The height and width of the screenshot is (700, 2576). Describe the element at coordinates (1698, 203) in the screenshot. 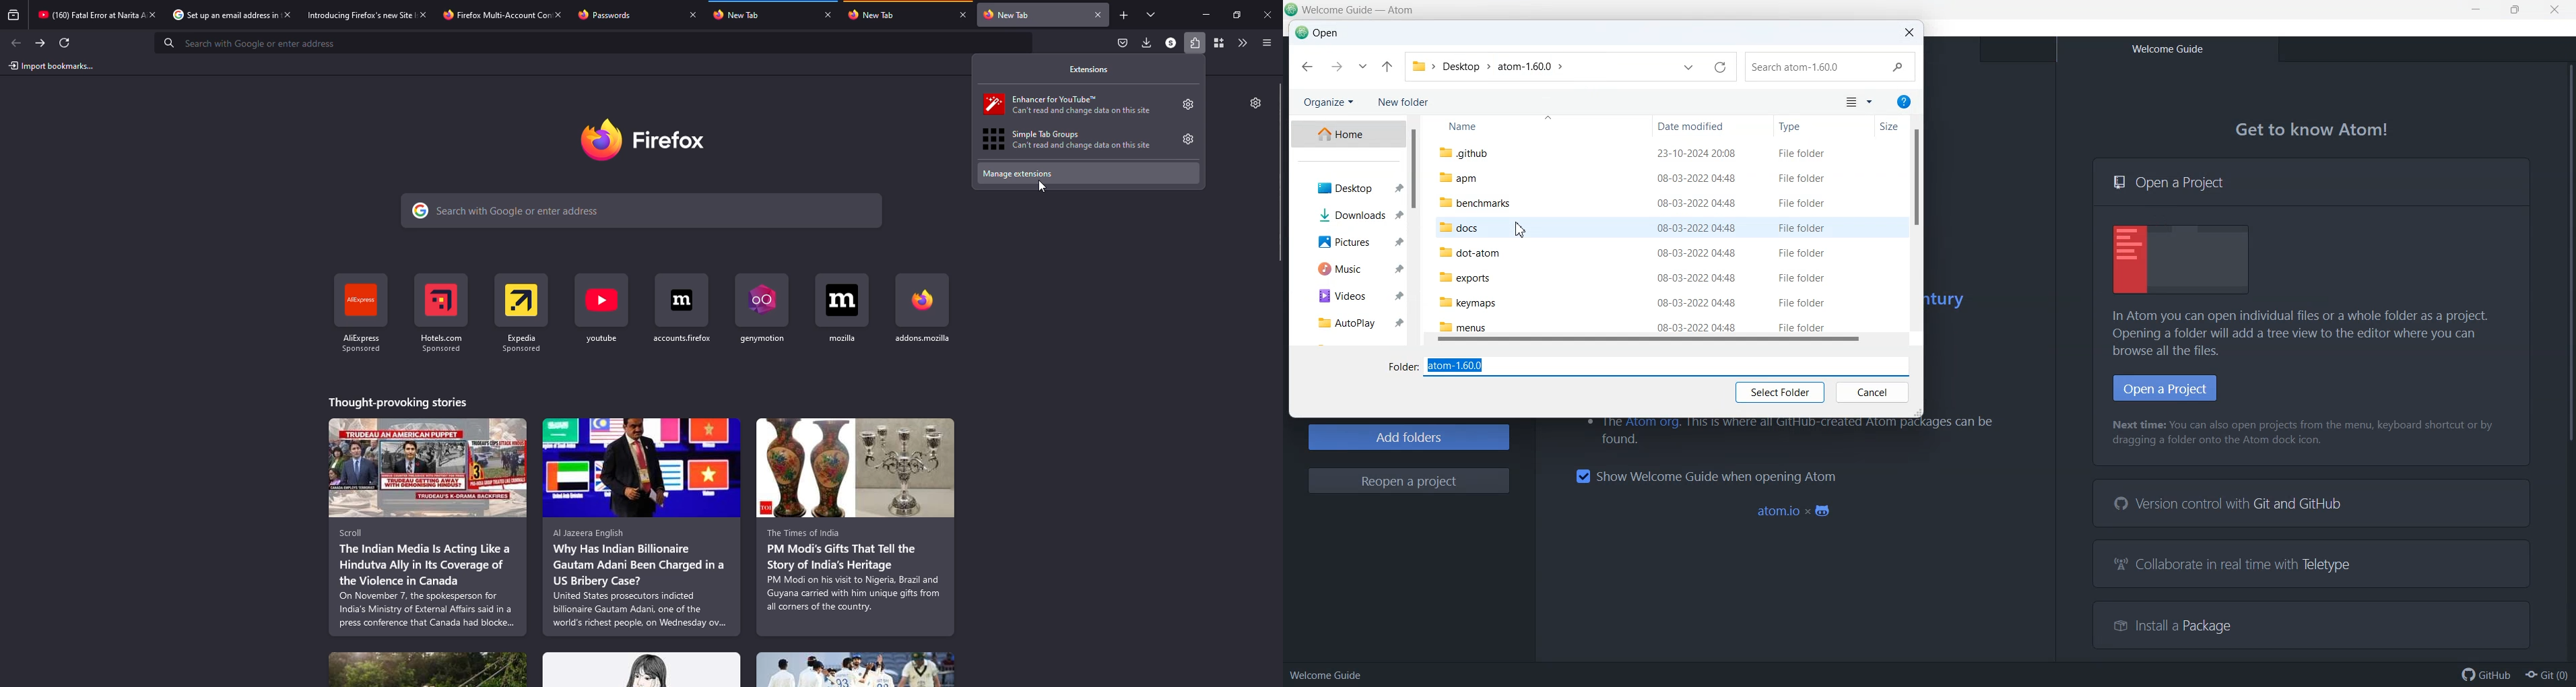

I see `08-03-2022 04:48` at that location.